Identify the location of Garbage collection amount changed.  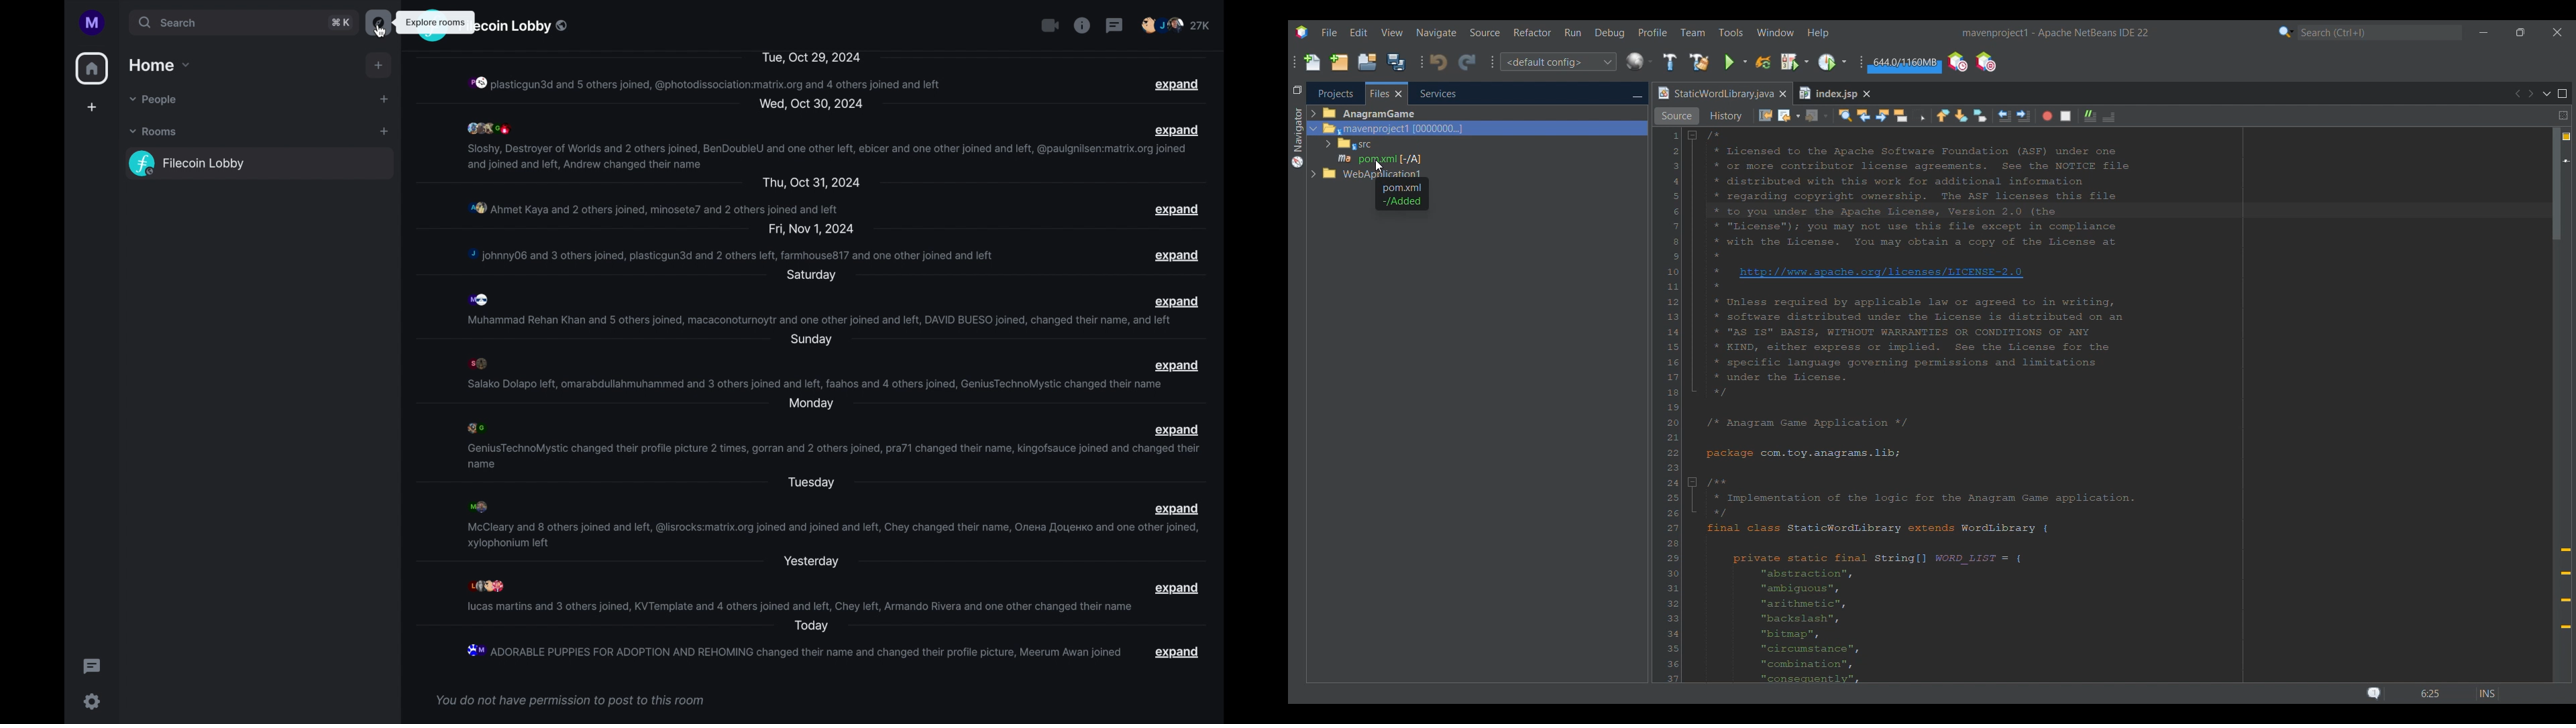
(1904, 64).